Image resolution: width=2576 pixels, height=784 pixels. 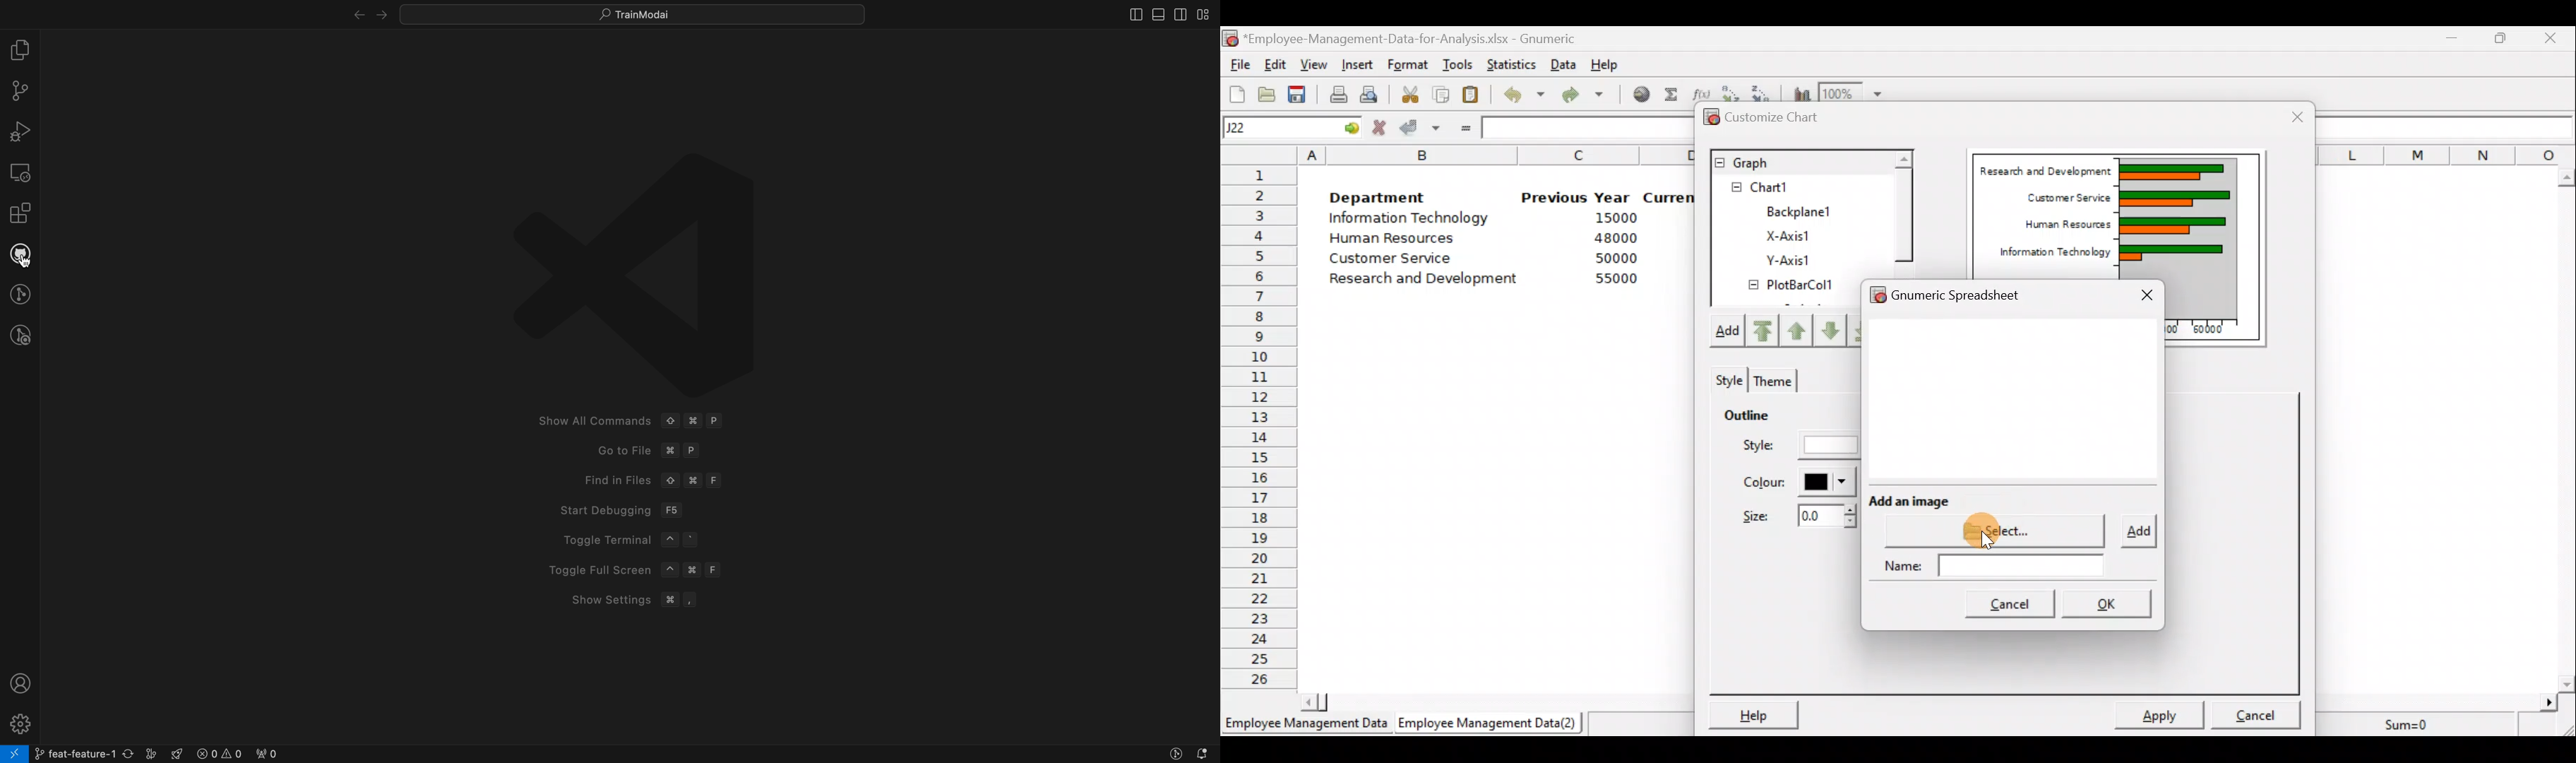 I want to click on Print preview, so click(x=1370, y=94).